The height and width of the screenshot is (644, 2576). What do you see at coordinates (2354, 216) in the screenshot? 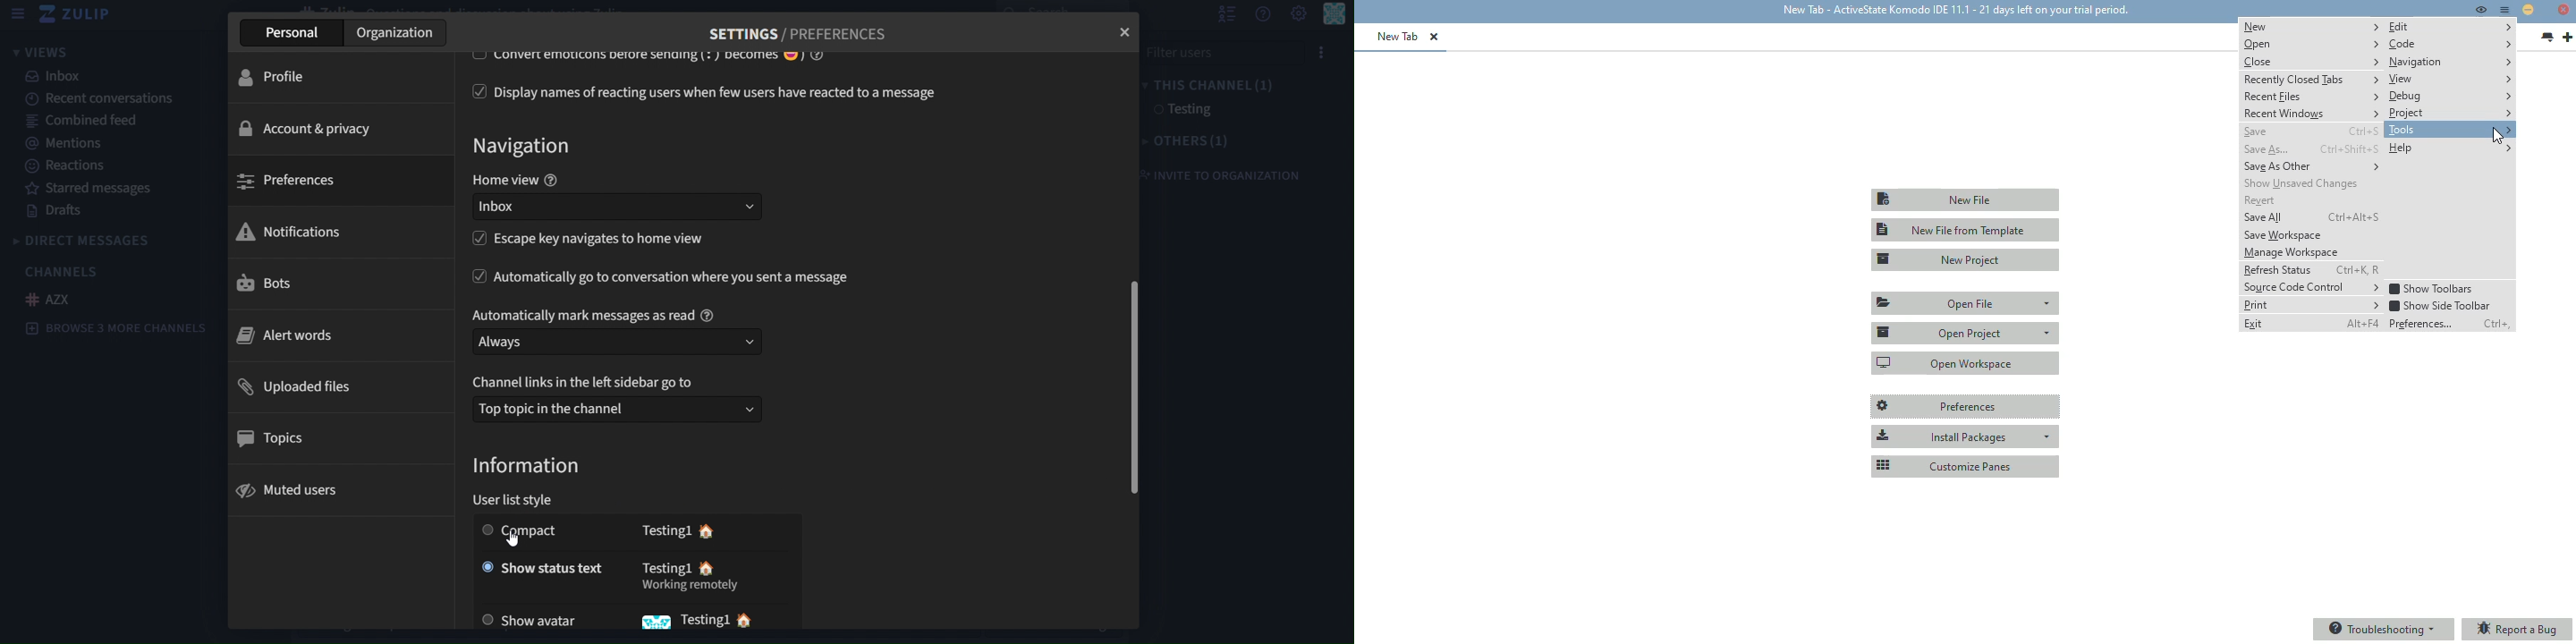
I see `shortcut for save all` at bounding box center [2354, 216].